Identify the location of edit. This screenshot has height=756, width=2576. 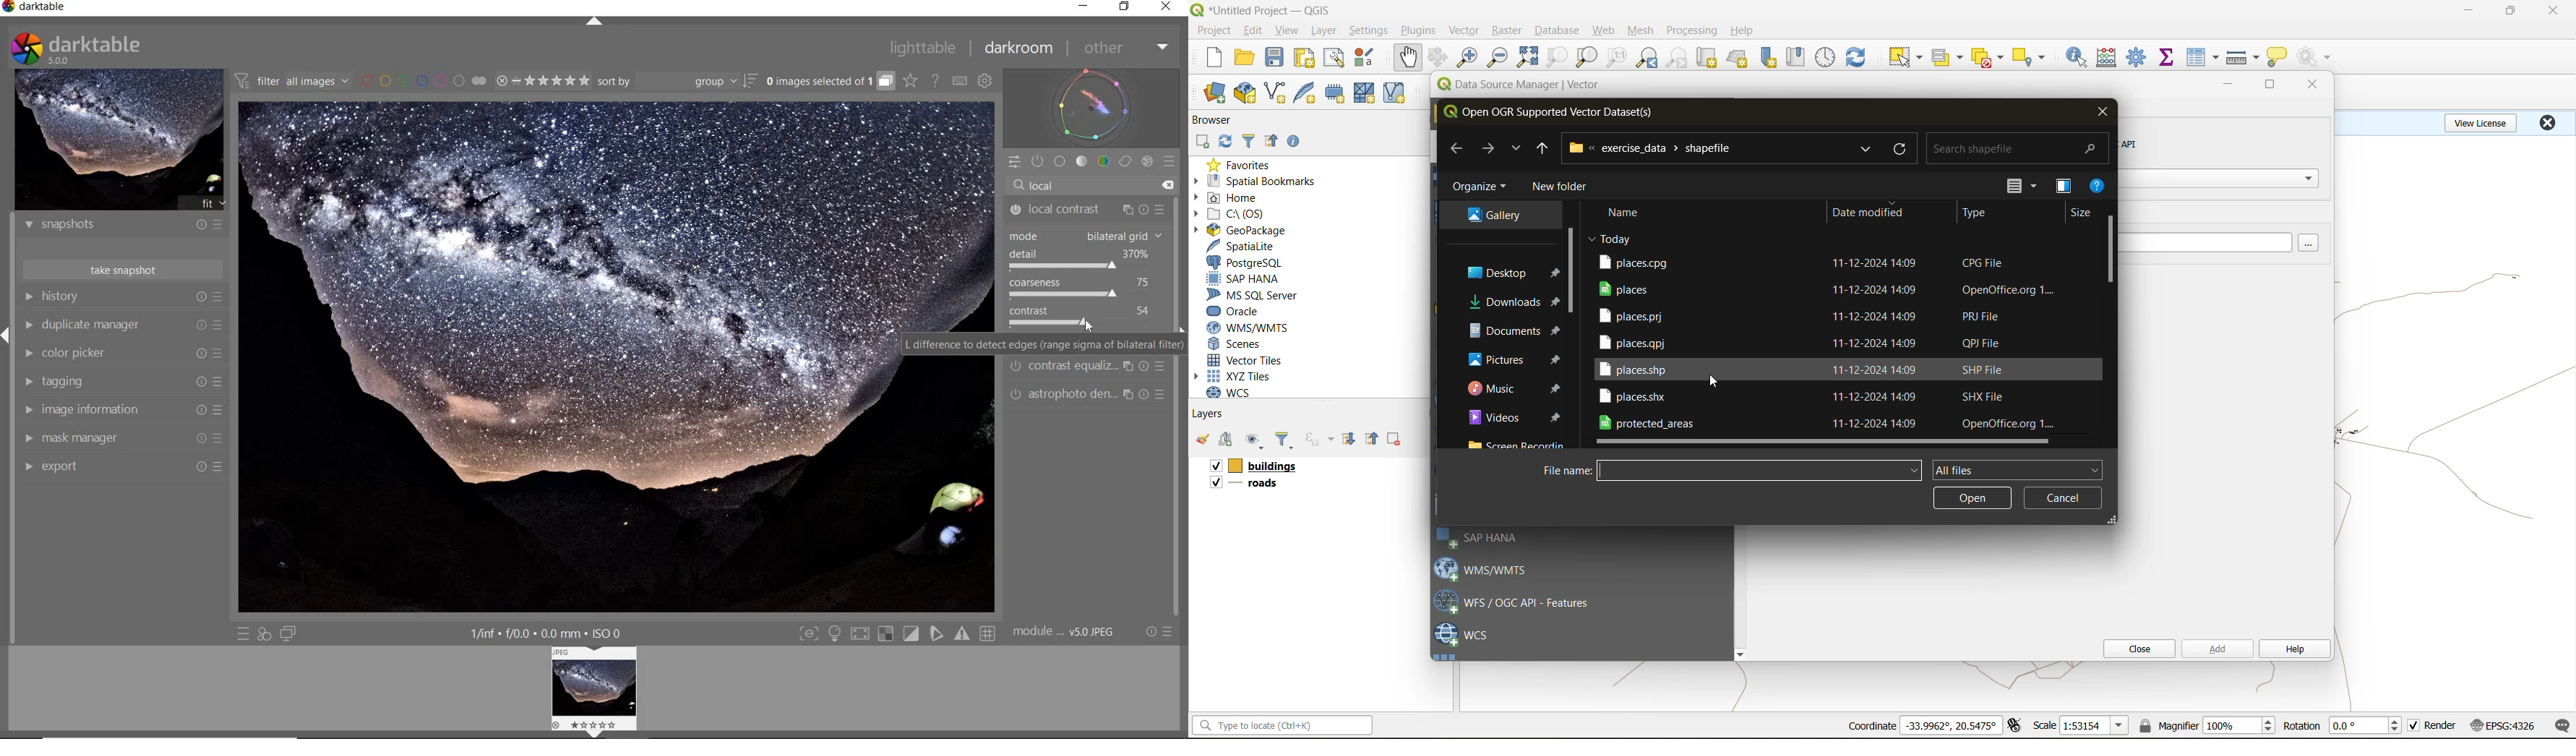
(1253, 33).